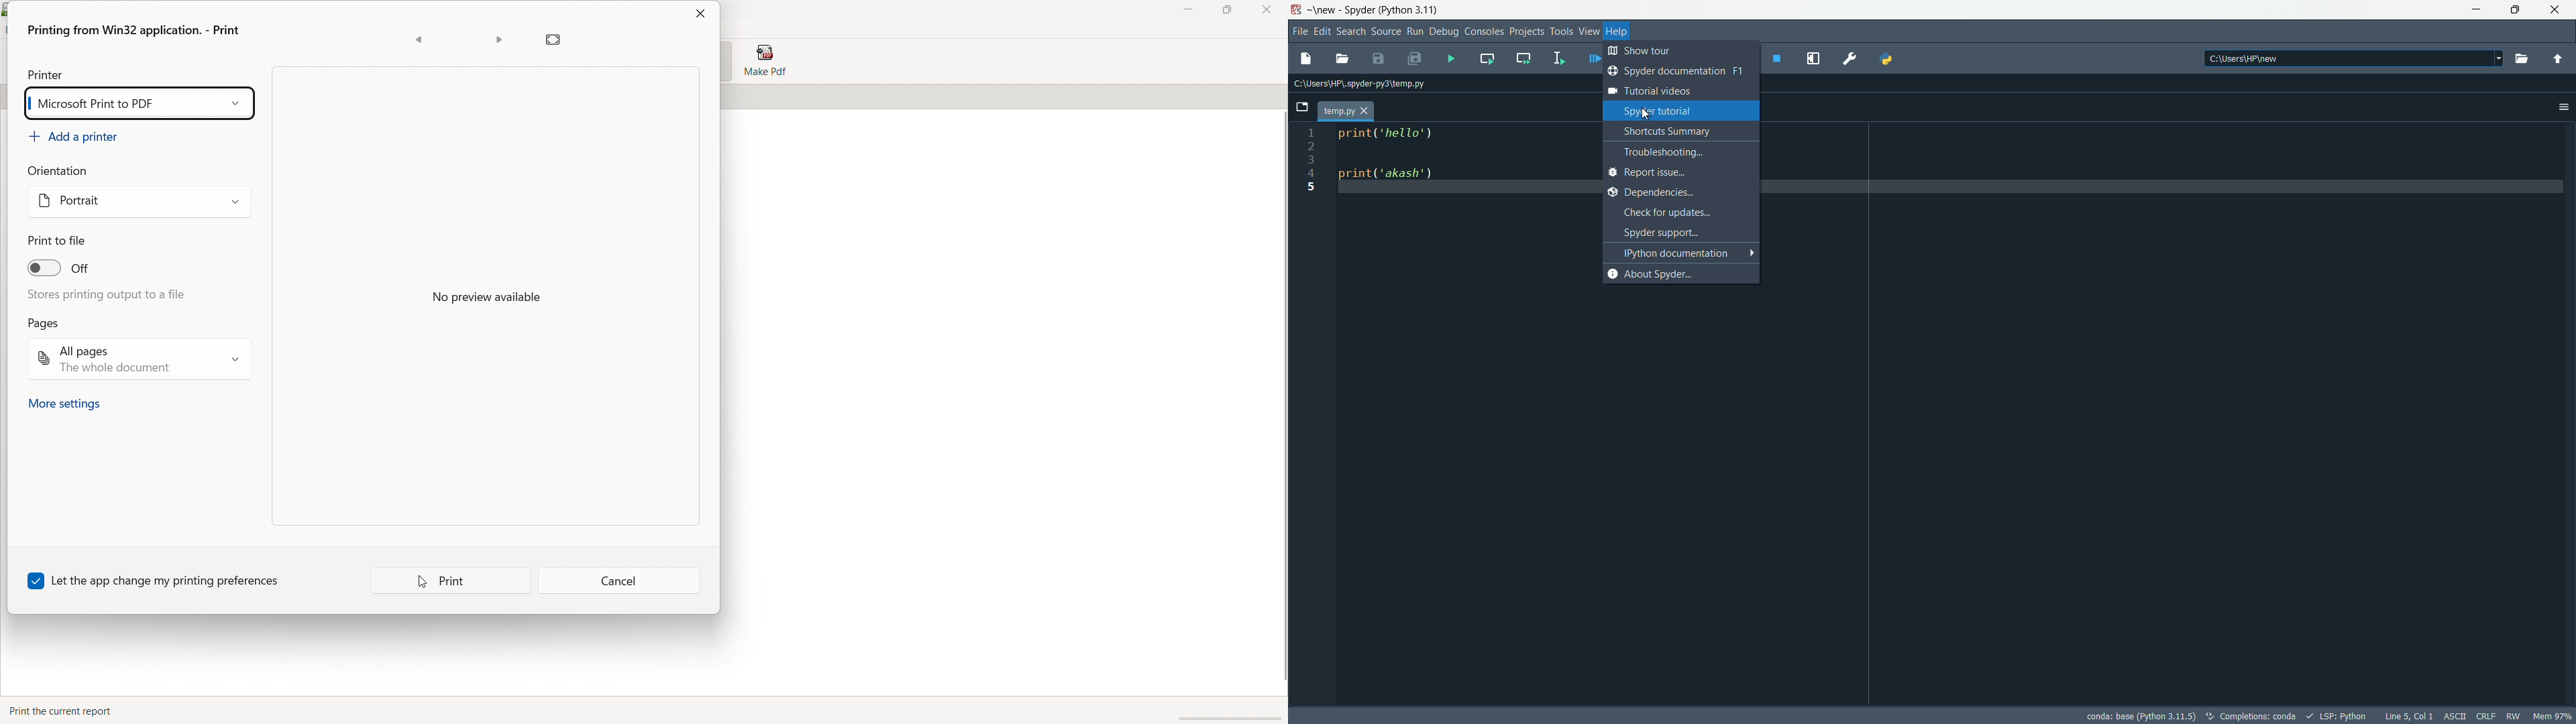  What do you see at coordinates (1683, 253) in the screenshot?
I see `ipython documentation` at bounding box center [1683, 253].